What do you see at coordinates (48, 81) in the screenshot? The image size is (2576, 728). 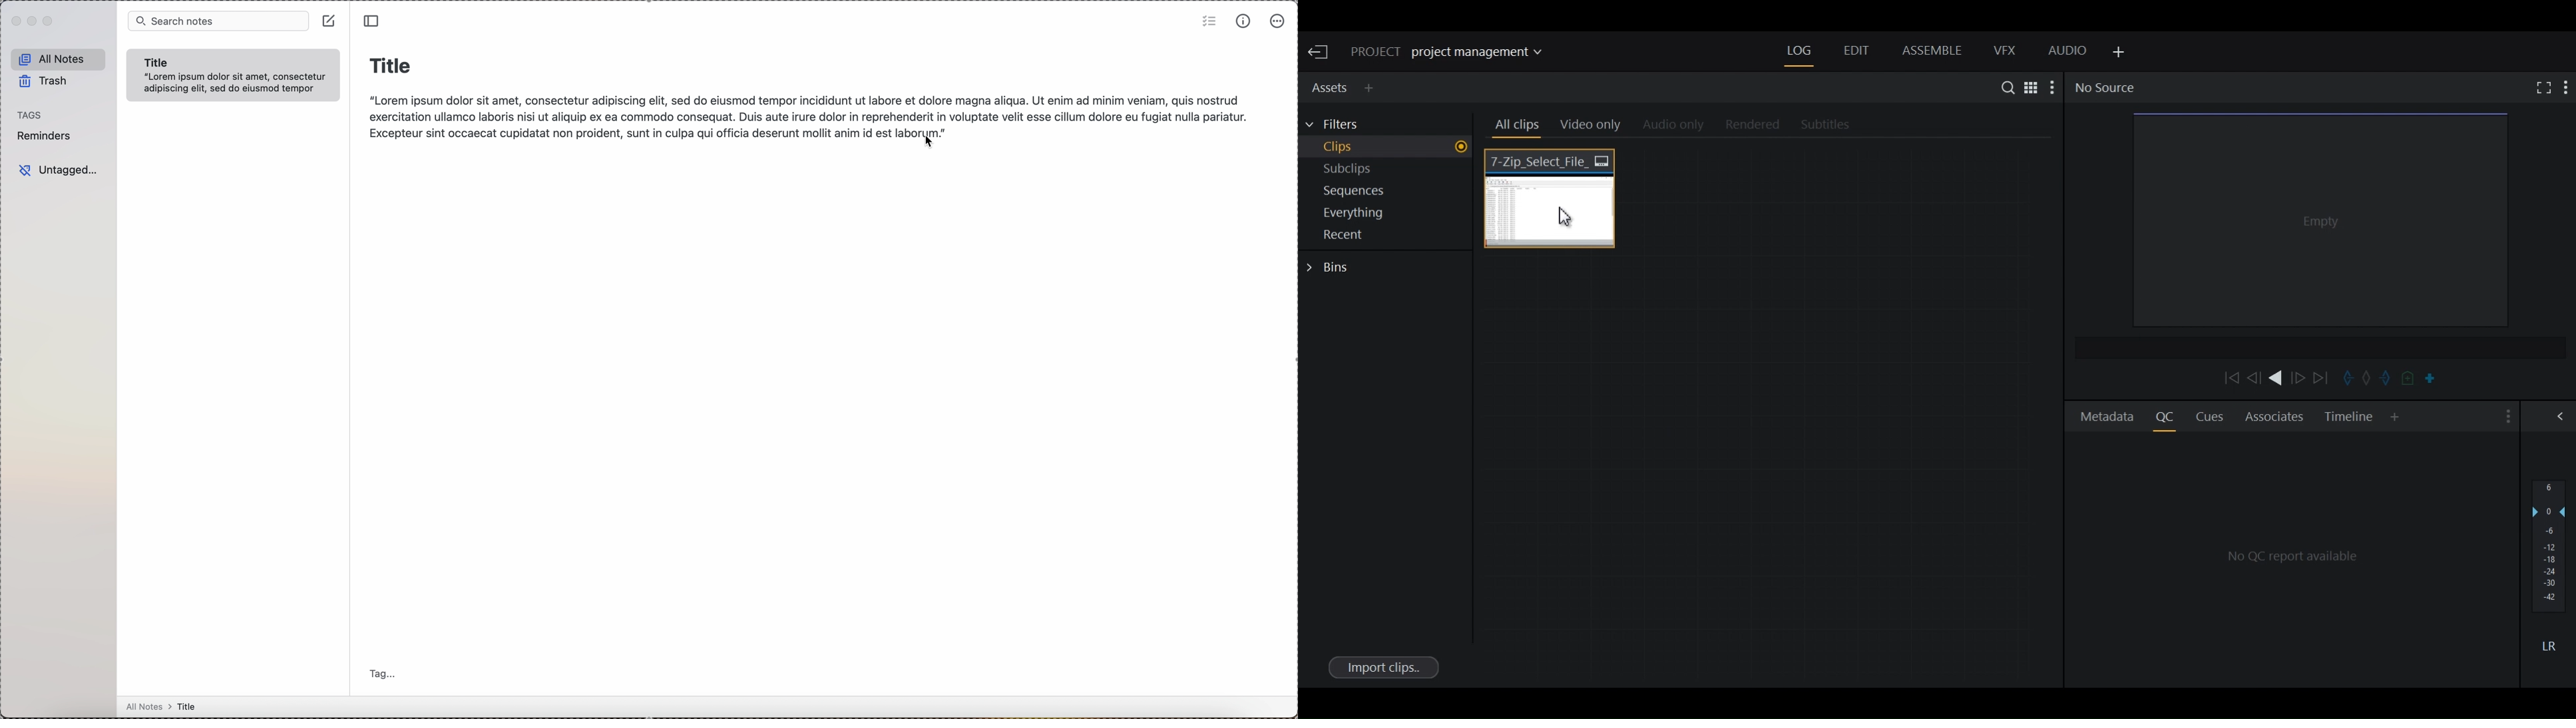 I see `trash` at bounding box center [48, 81].